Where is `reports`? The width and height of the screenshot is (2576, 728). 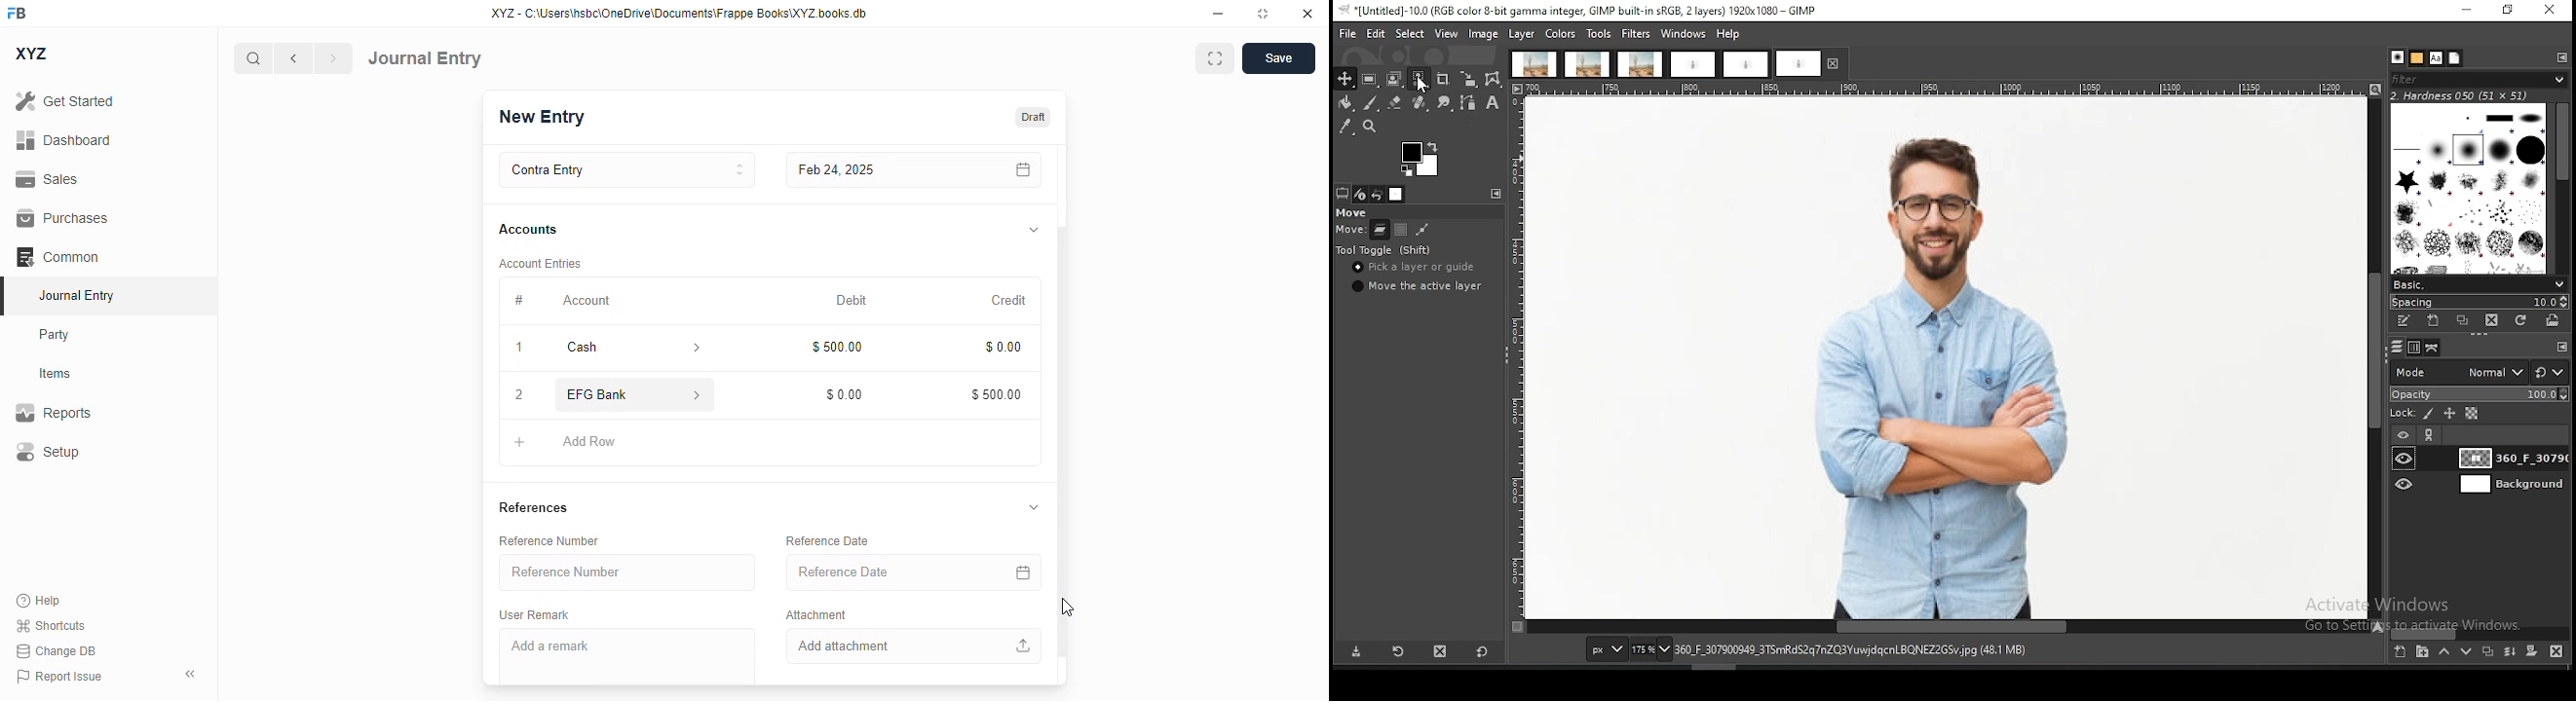 reports is located at coordinates (54, 412).